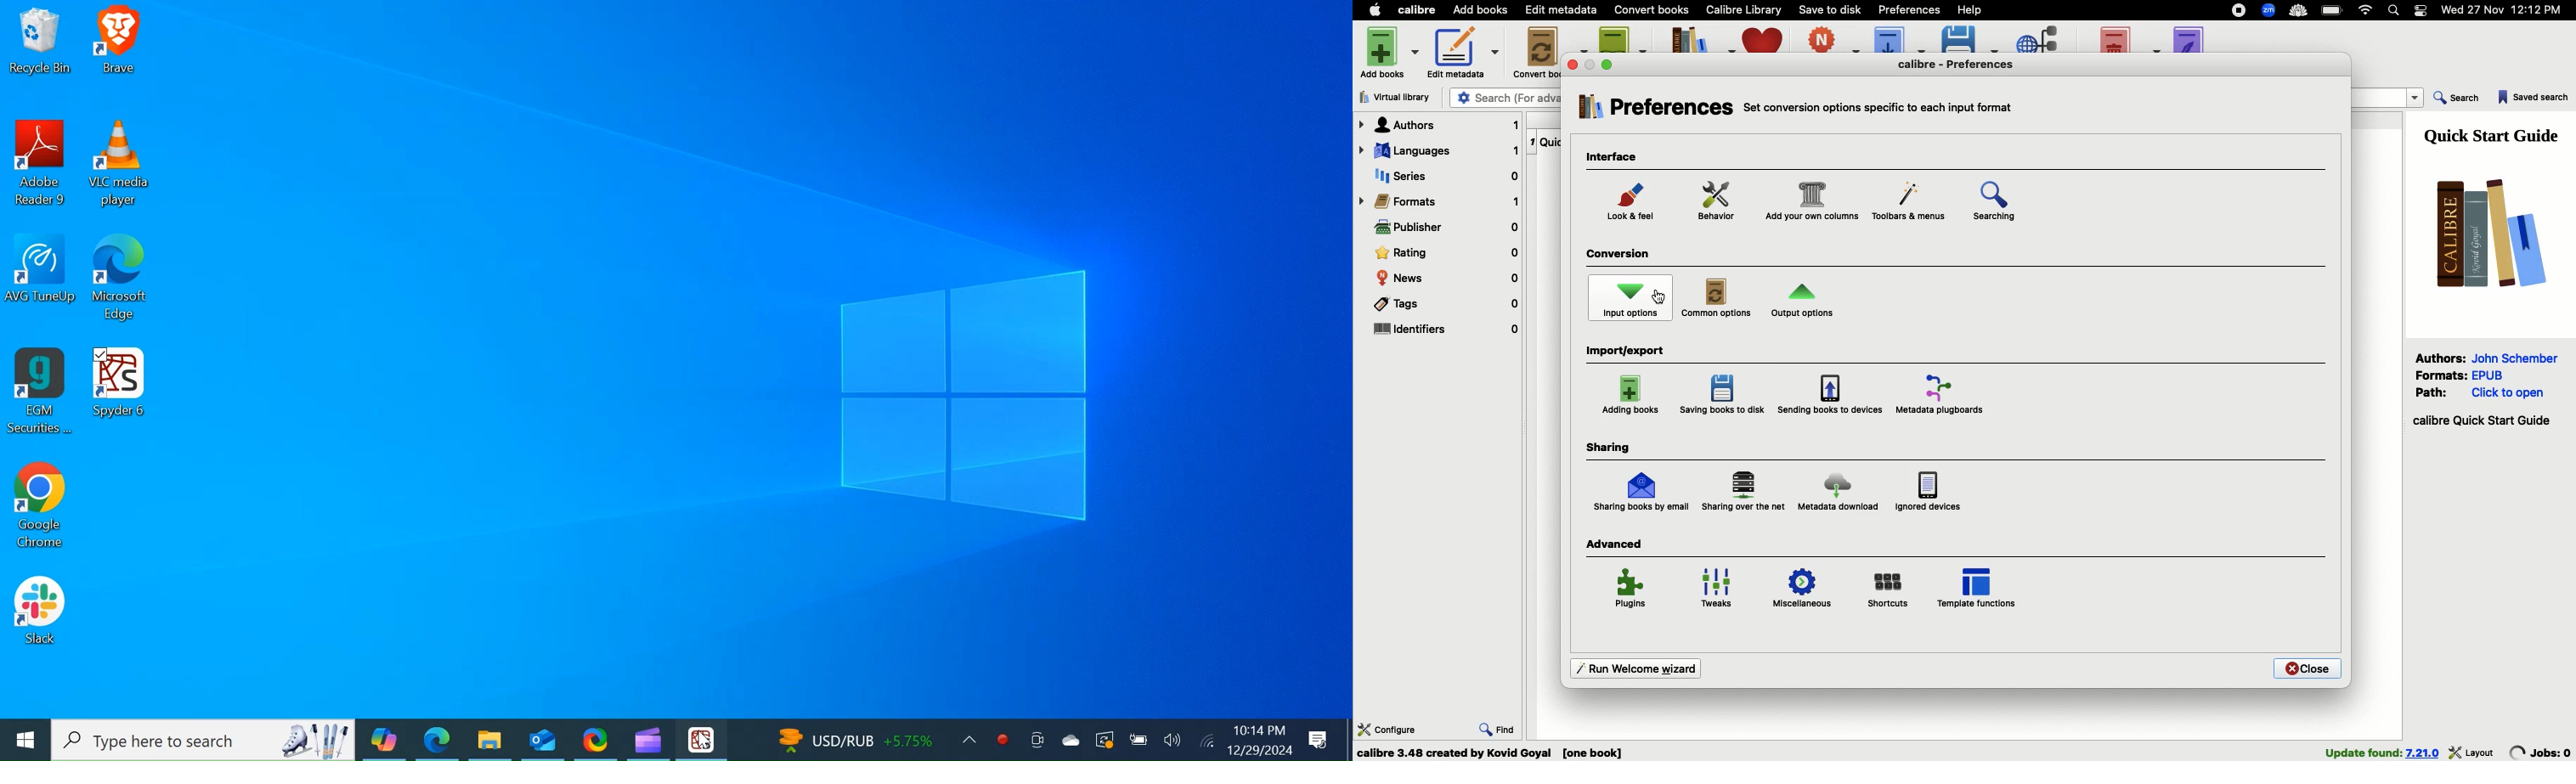 The width and height of the screenshot is (2576, 784). I want to click on Run welcome wizard, so click(1633, 667).